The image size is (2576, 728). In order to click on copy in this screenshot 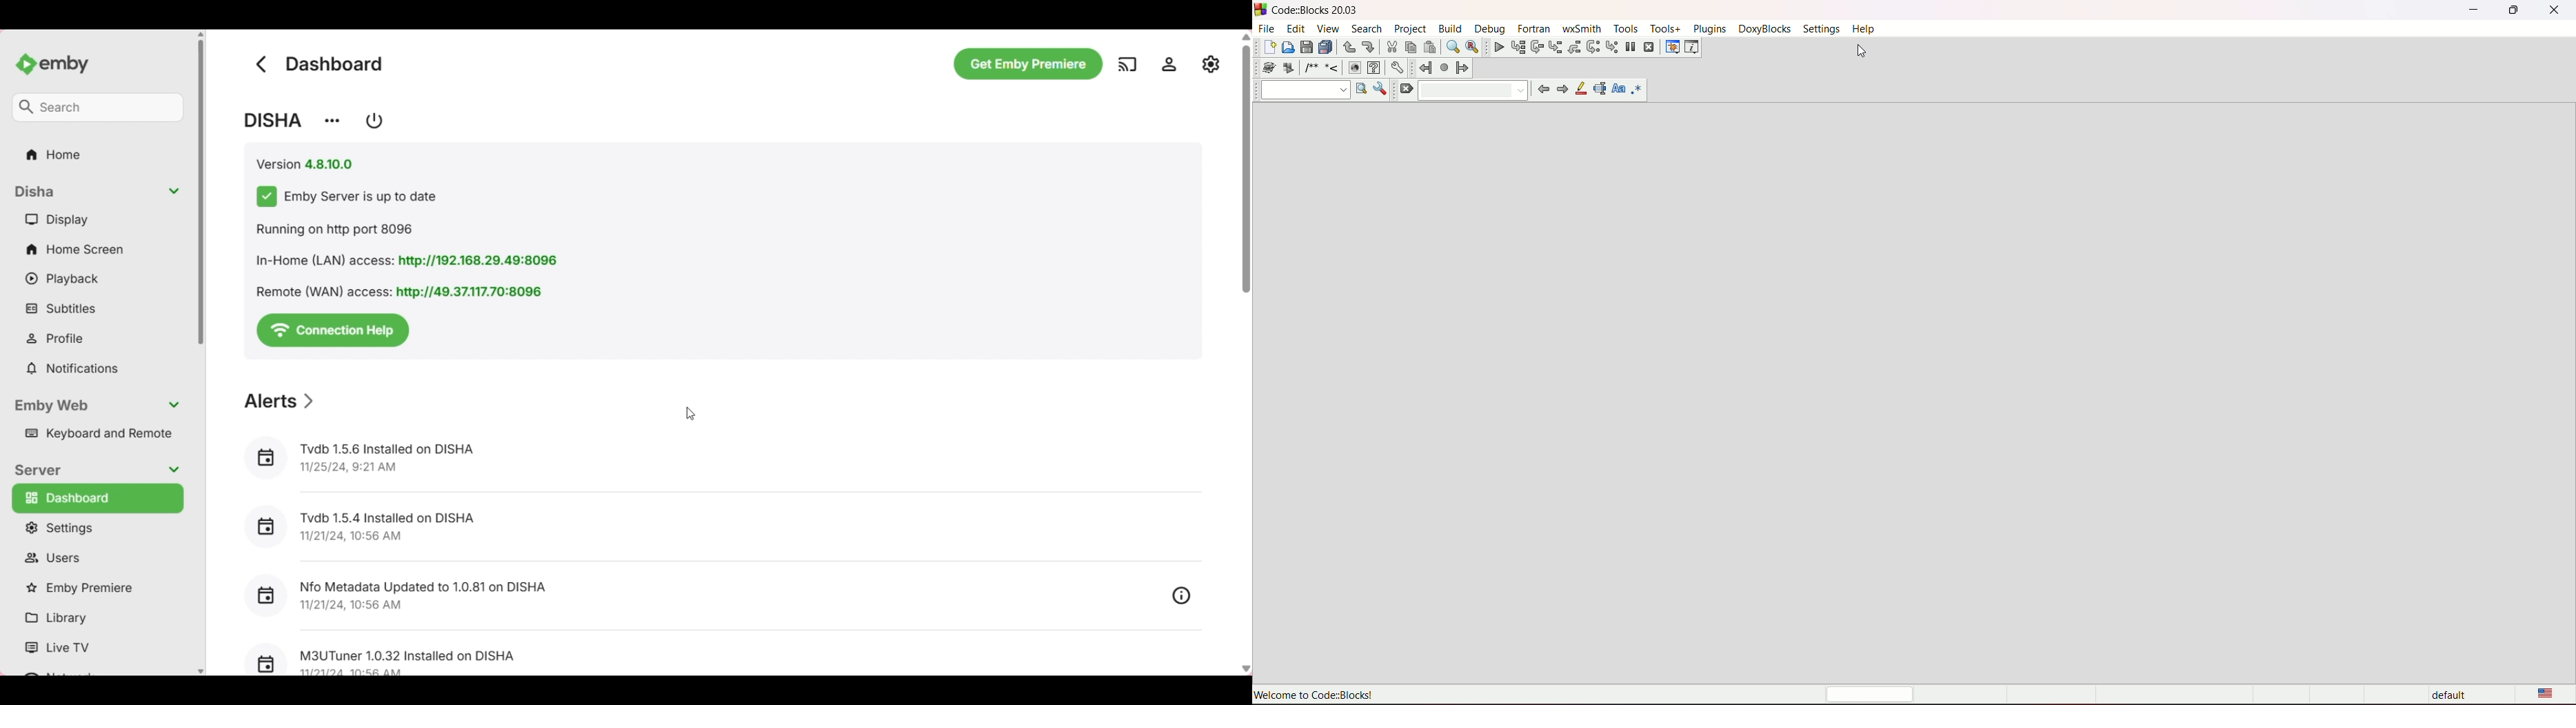, I will do `click(1413, 48)`.